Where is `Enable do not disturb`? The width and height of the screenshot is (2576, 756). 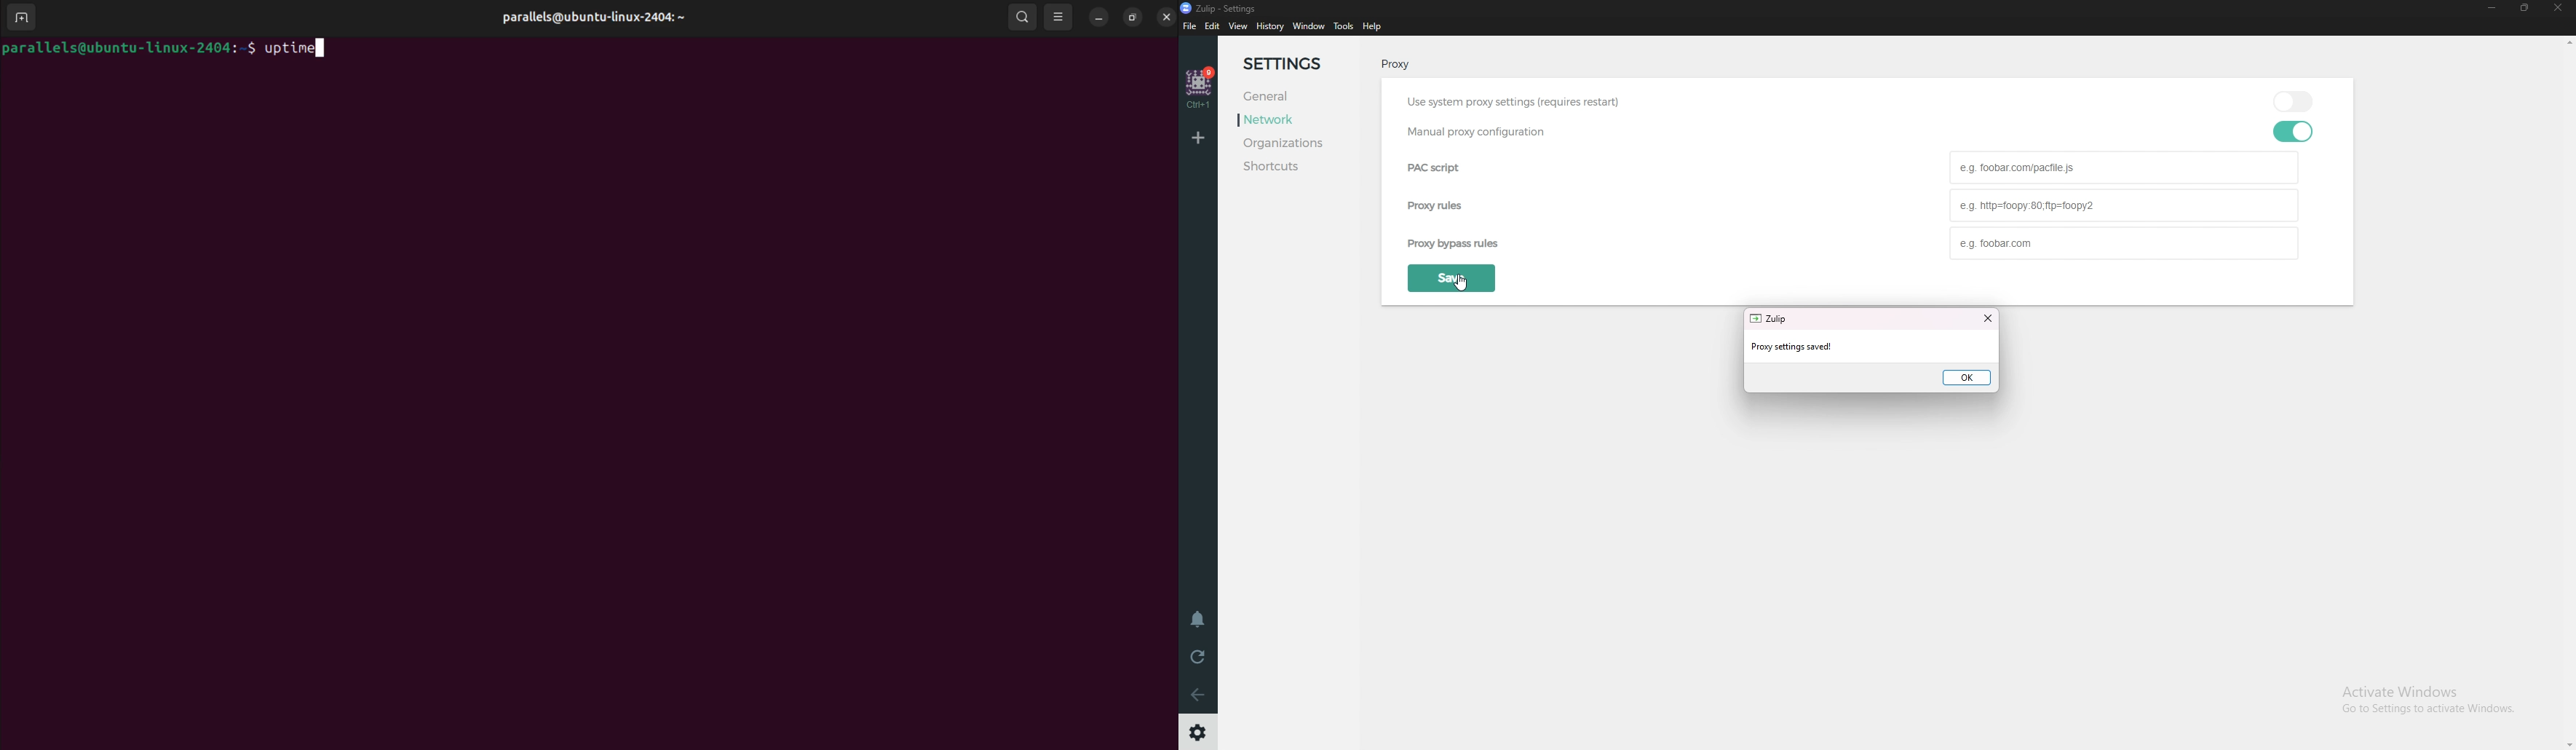 Enable do not disturb is located at coordinates (1199, 620).